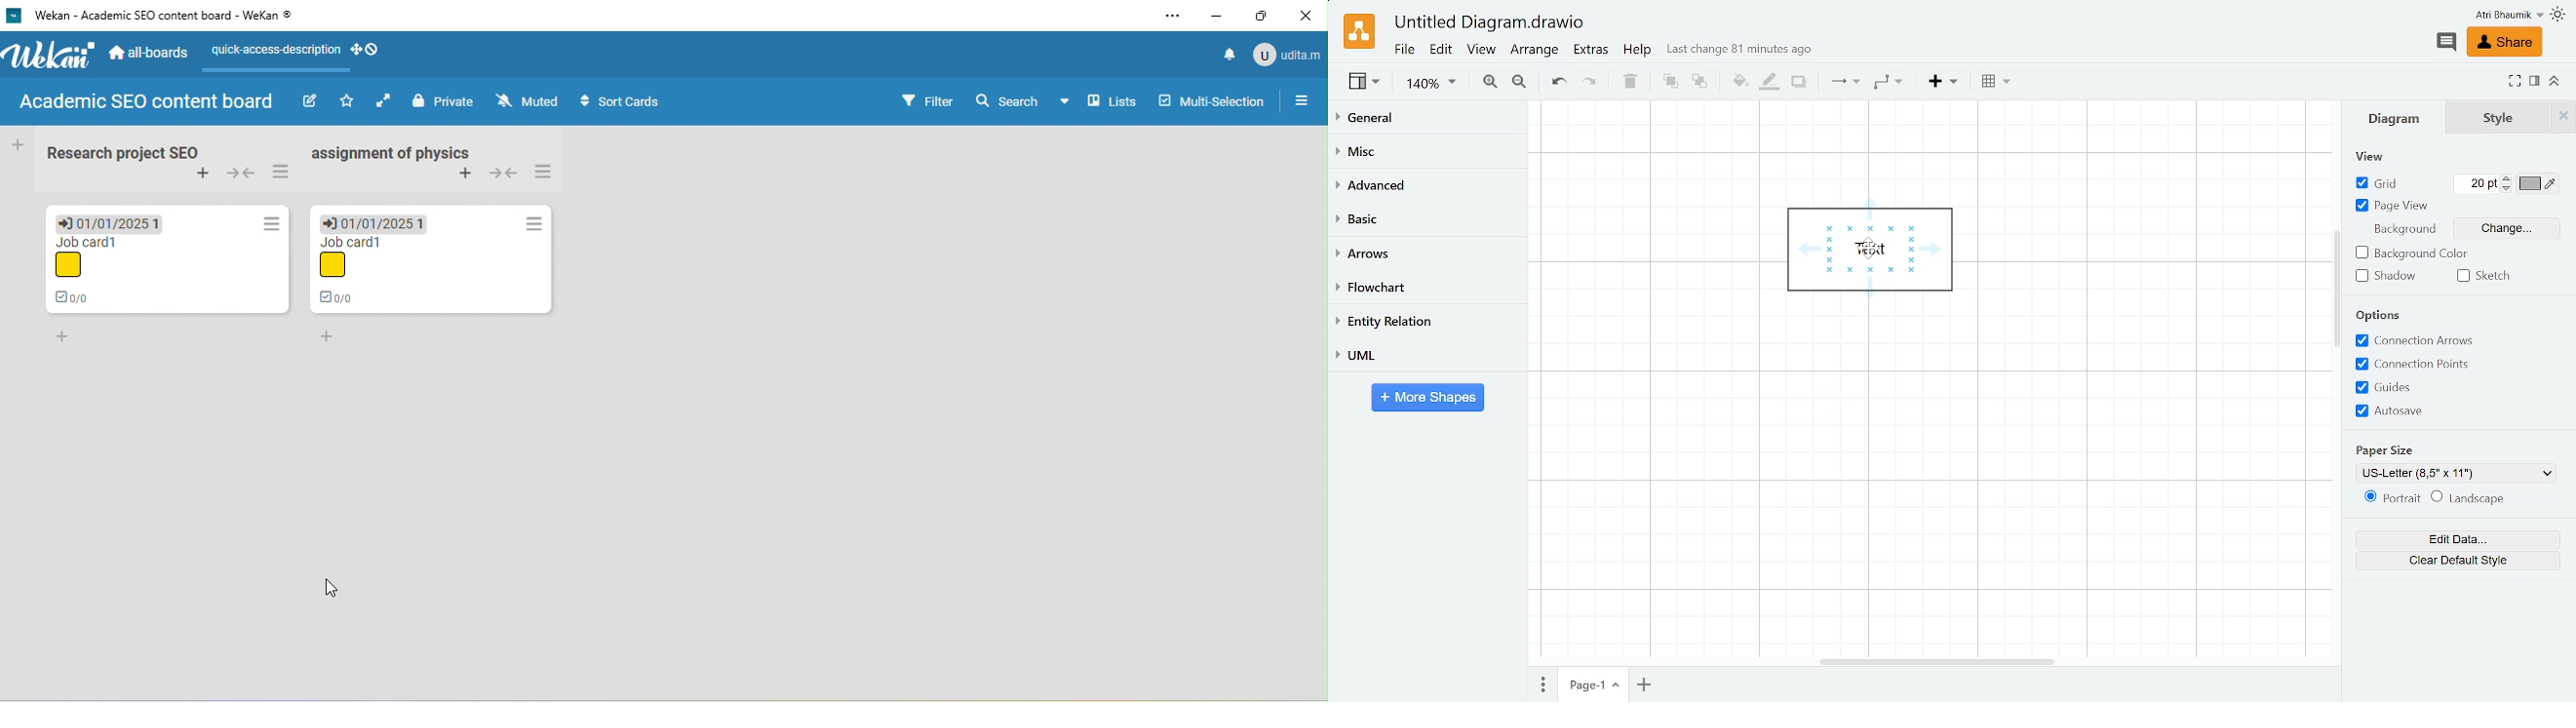 This screenshot has width=2576, height=728. I want to click on Vertical scrollbar, so click(2337, 292).